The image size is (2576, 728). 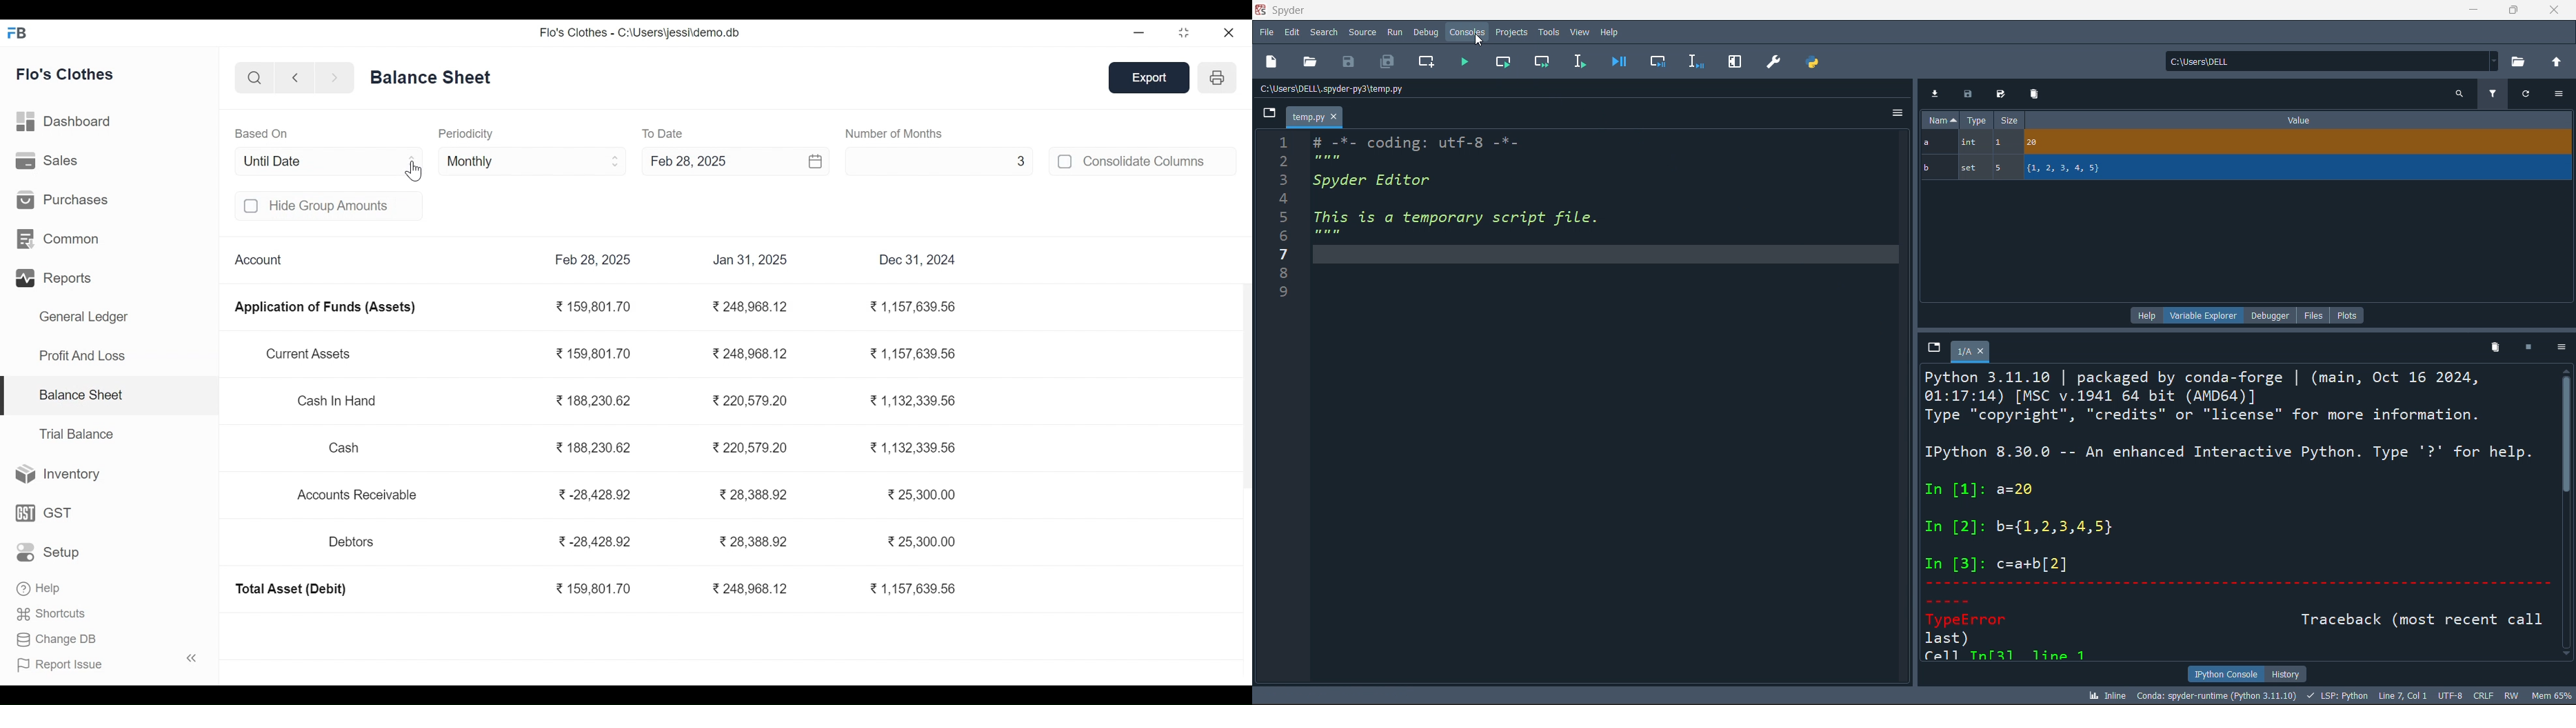 I want to click on run file, so click(x=1460, y=61).